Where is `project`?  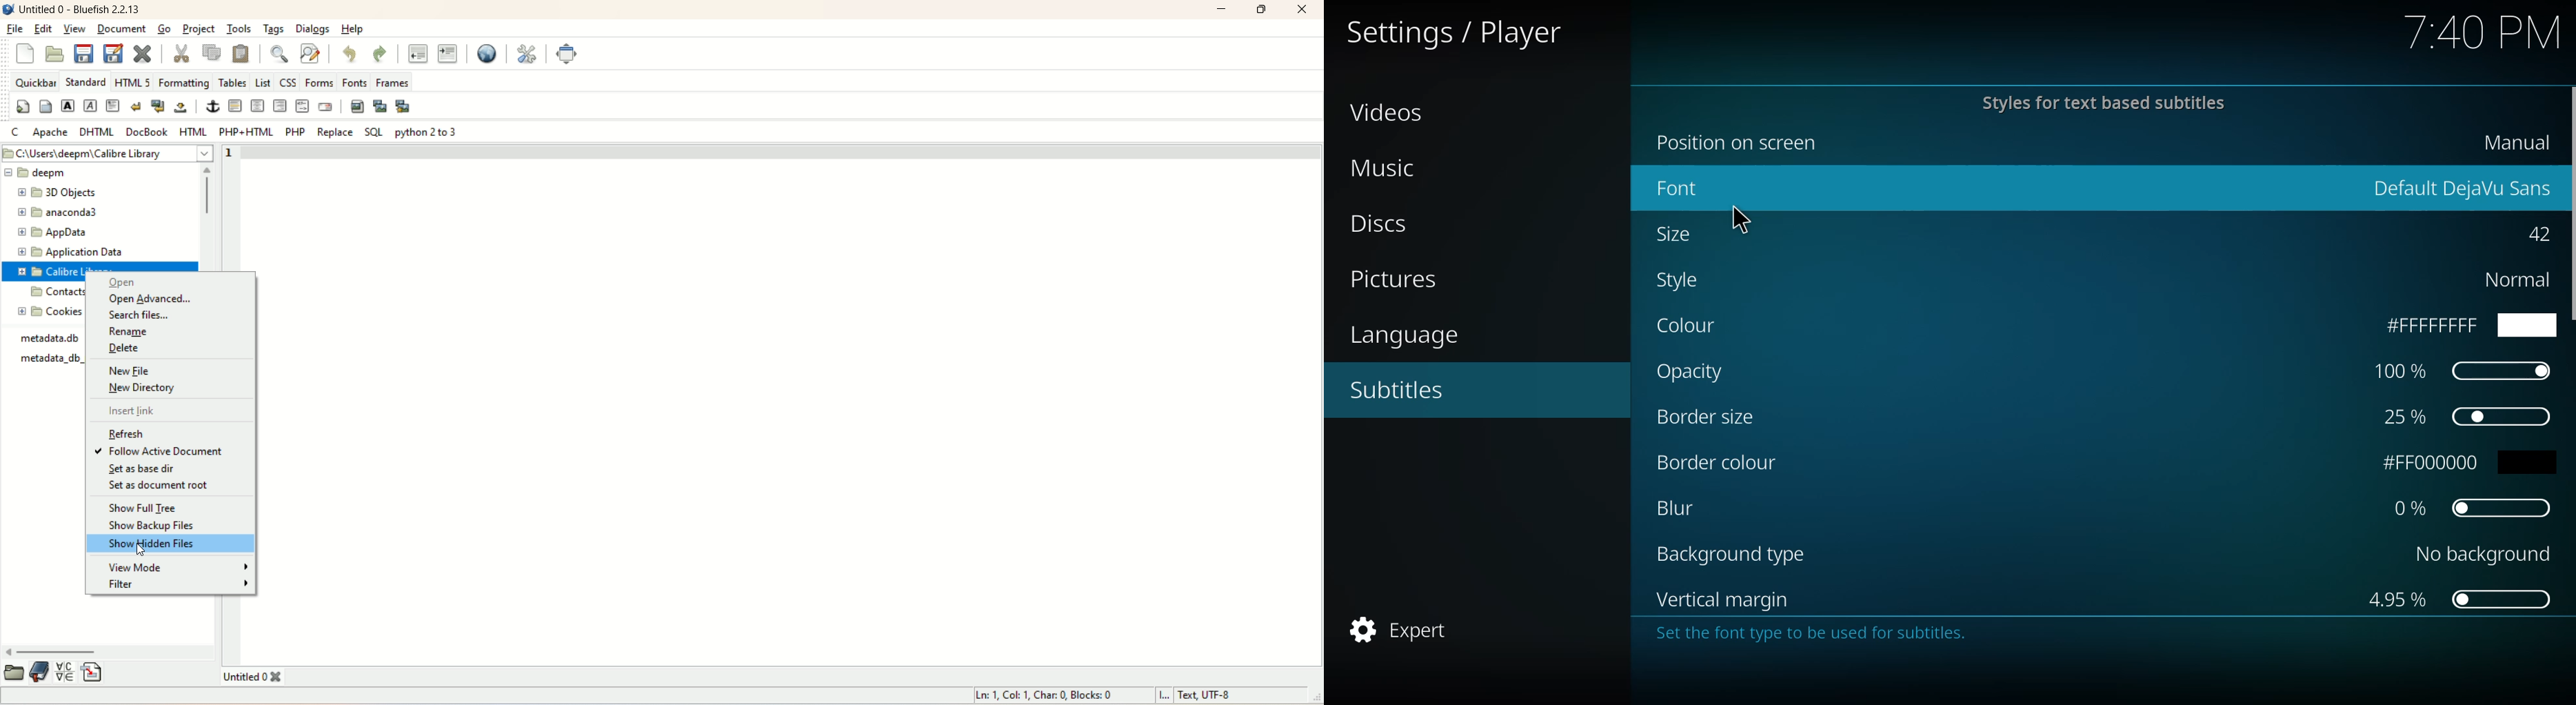 project is located at coordinates (201, 29).